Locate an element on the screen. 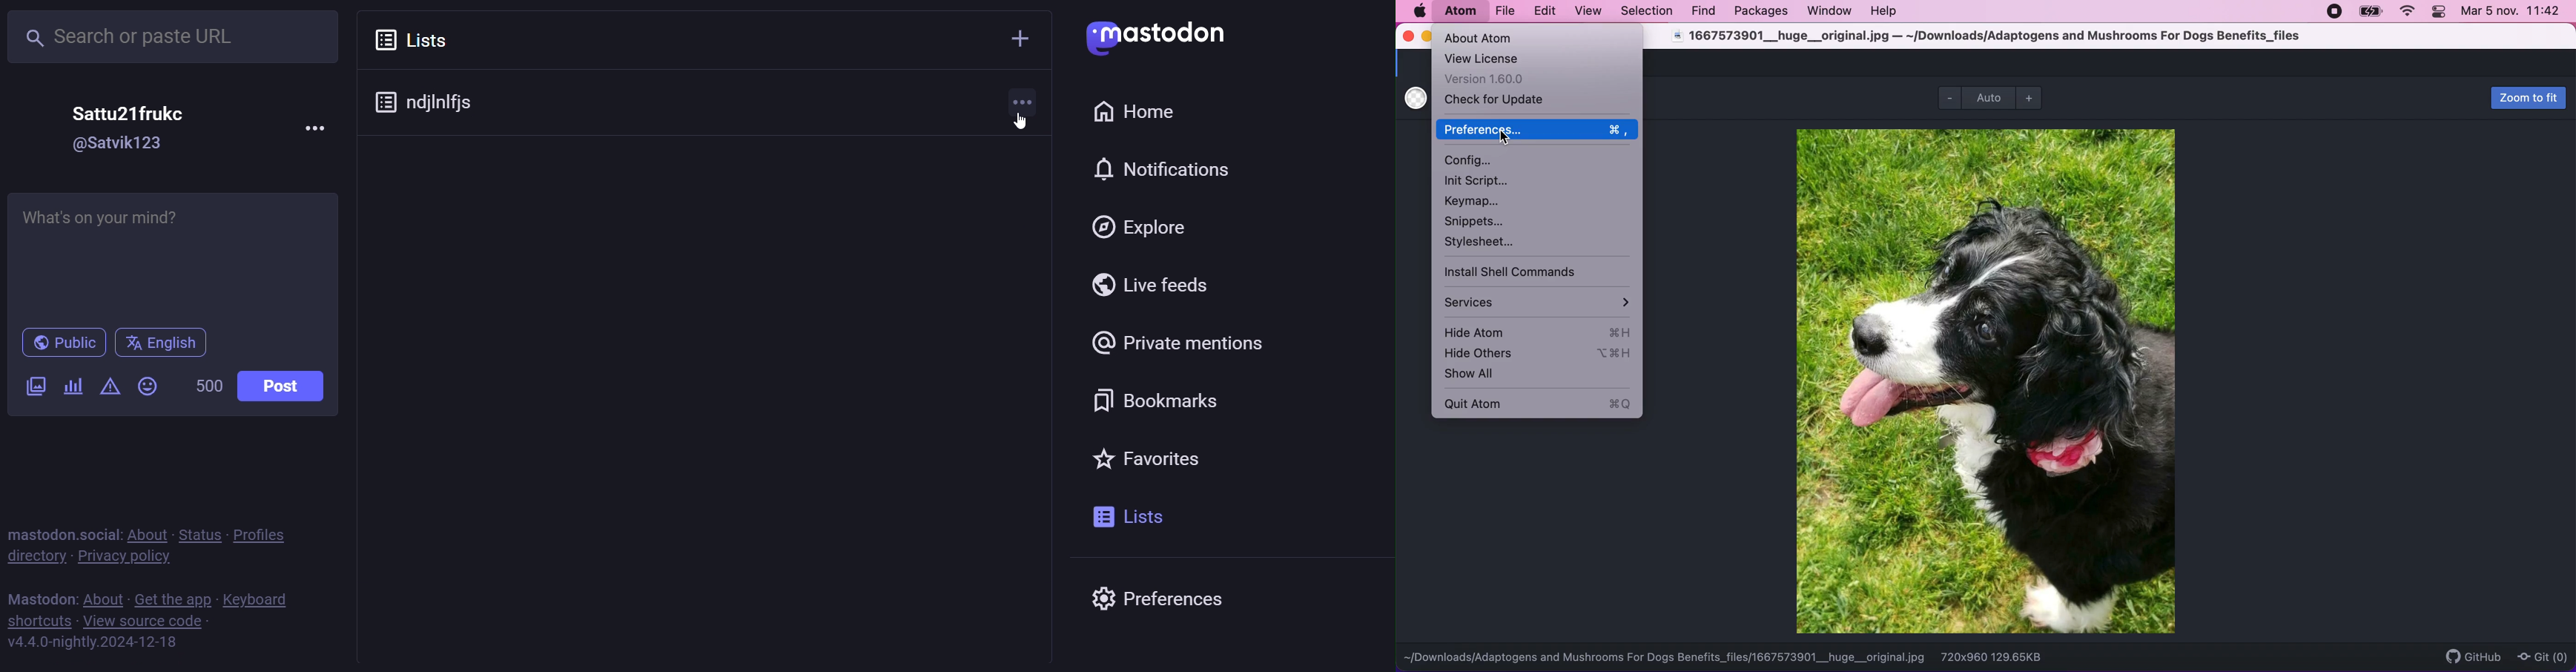  bookmark is located at coordinates (1163, 403).